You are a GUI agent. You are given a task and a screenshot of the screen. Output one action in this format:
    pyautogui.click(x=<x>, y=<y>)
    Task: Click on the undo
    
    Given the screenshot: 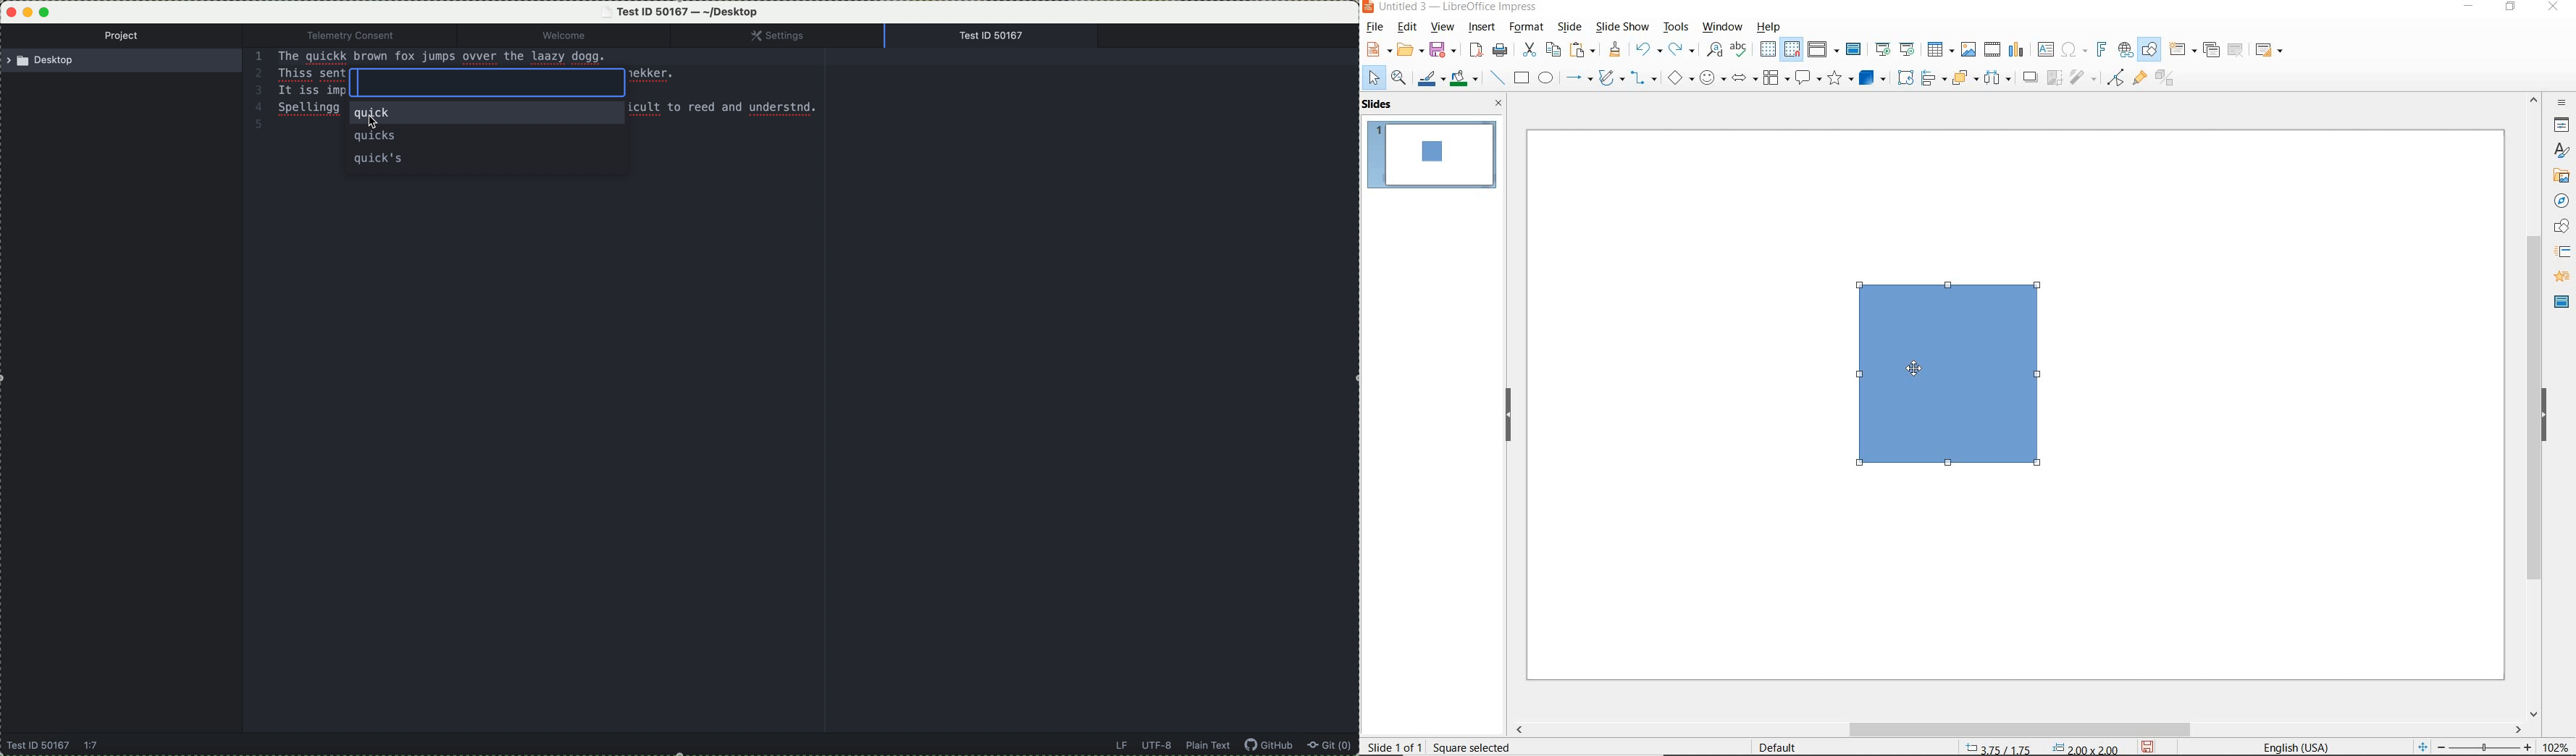 What is the action you would take?
    pyautogui.click(x=1647, y=50)
    